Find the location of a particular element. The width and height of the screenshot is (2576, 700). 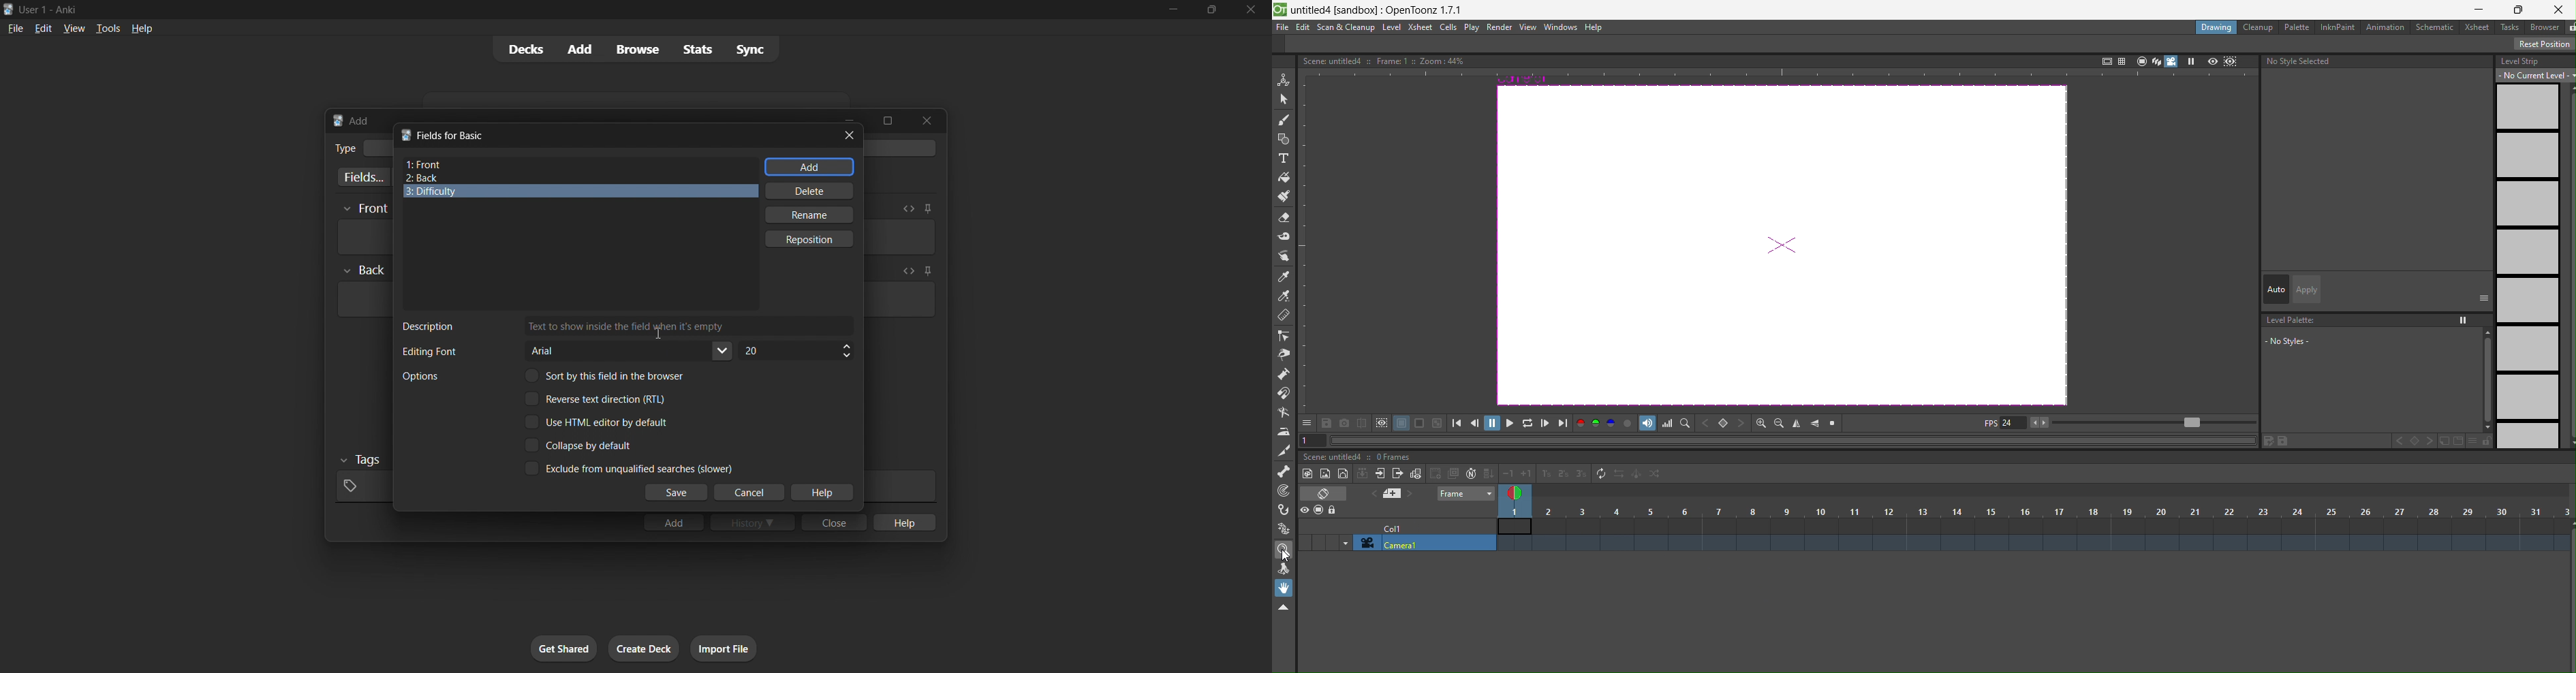

zoom in is located at coordinates (1757, 422).